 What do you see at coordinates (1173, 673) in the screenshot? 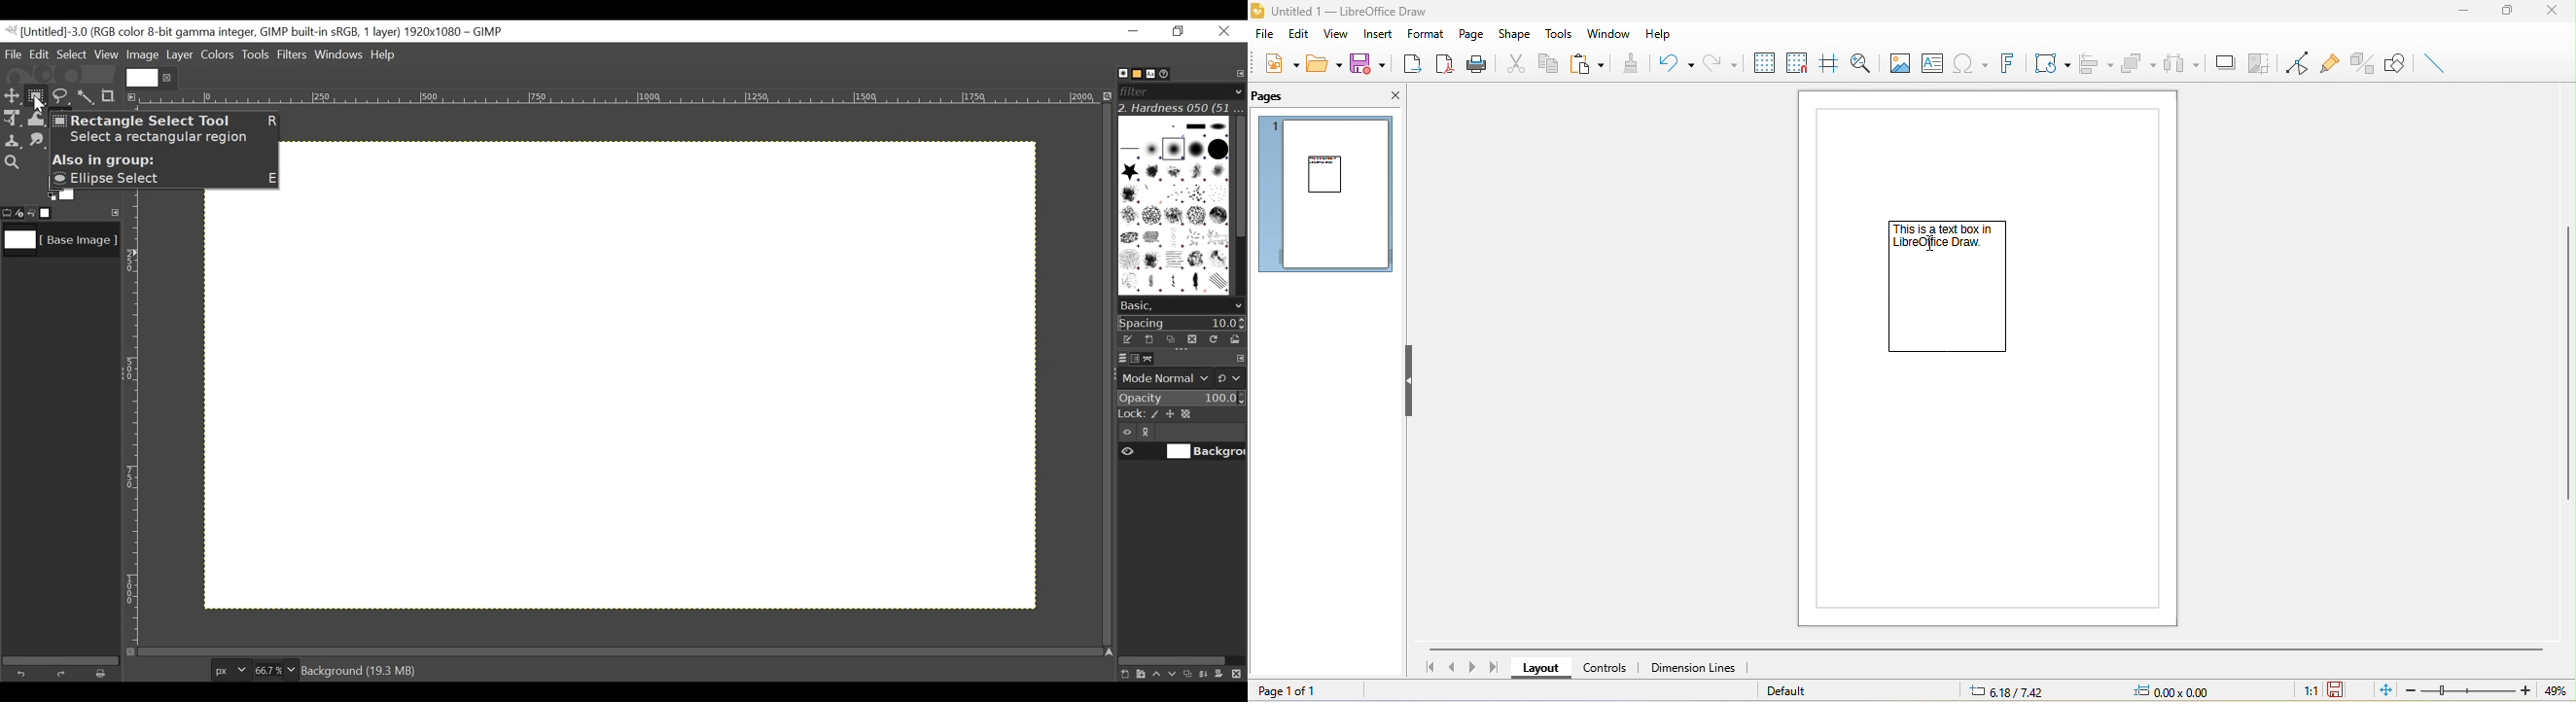
I see `Lower the layer` at bounding box center [1173, 673].